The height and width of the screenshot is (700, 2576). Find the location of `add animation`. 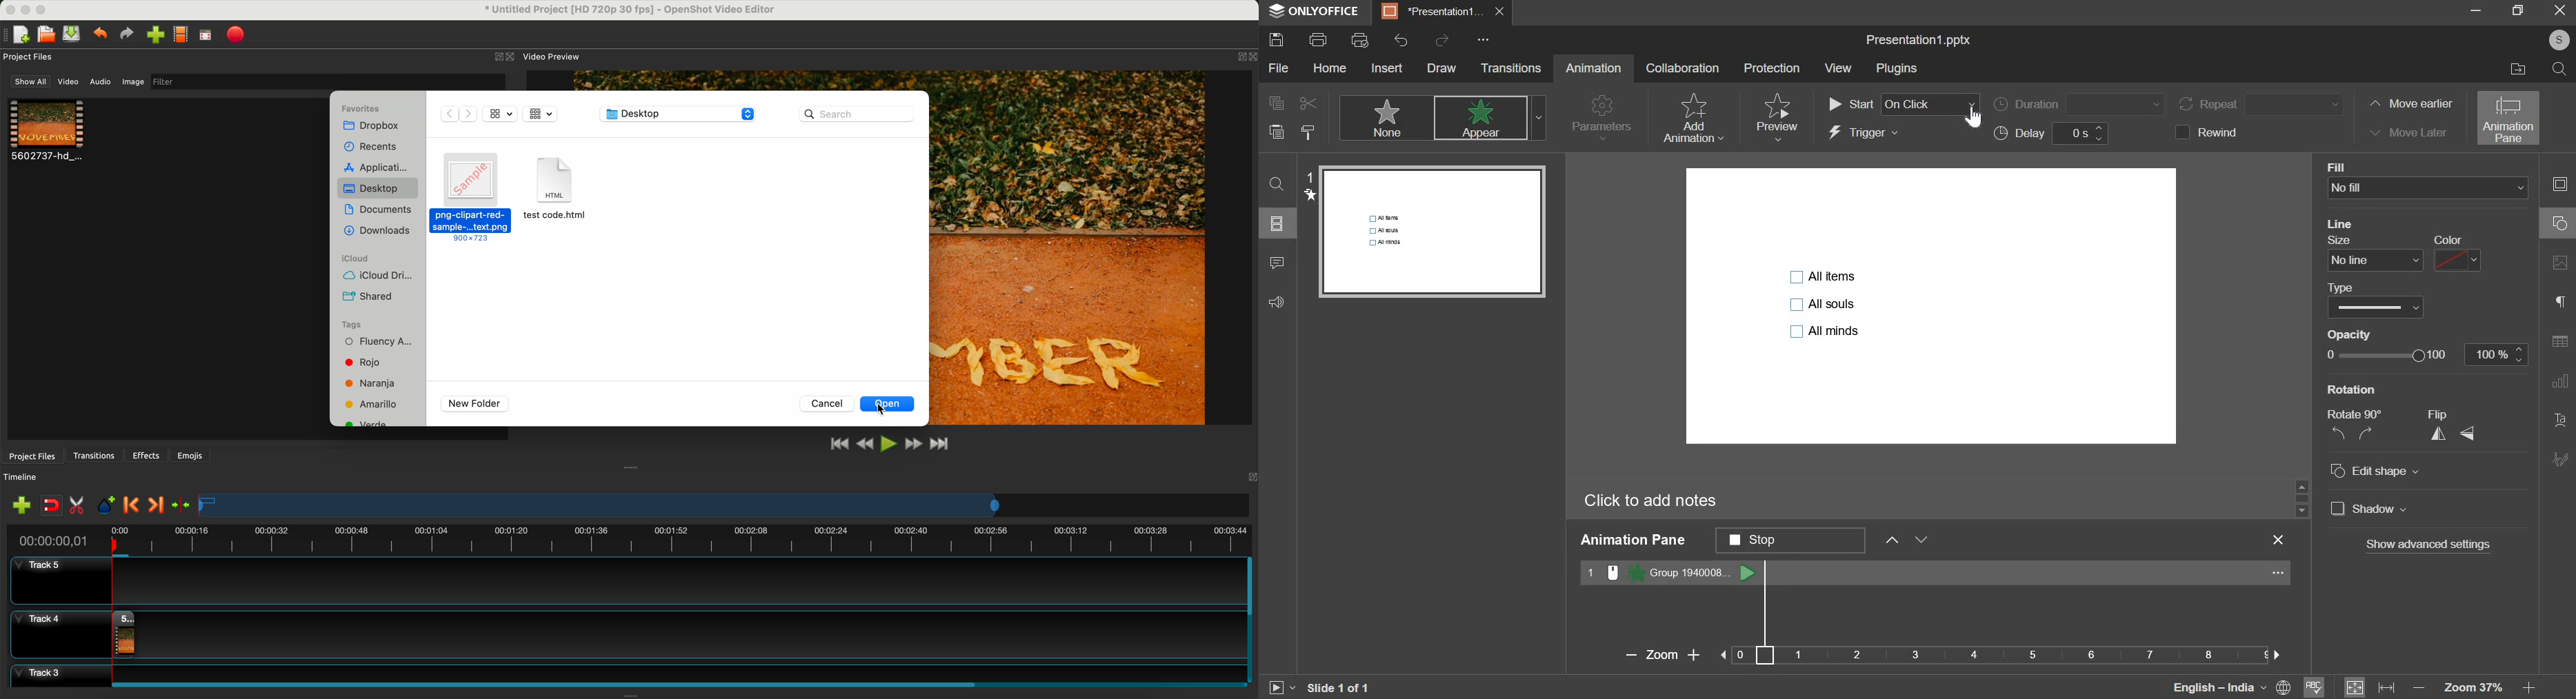

add animation is located at coordinates (1692, 118).